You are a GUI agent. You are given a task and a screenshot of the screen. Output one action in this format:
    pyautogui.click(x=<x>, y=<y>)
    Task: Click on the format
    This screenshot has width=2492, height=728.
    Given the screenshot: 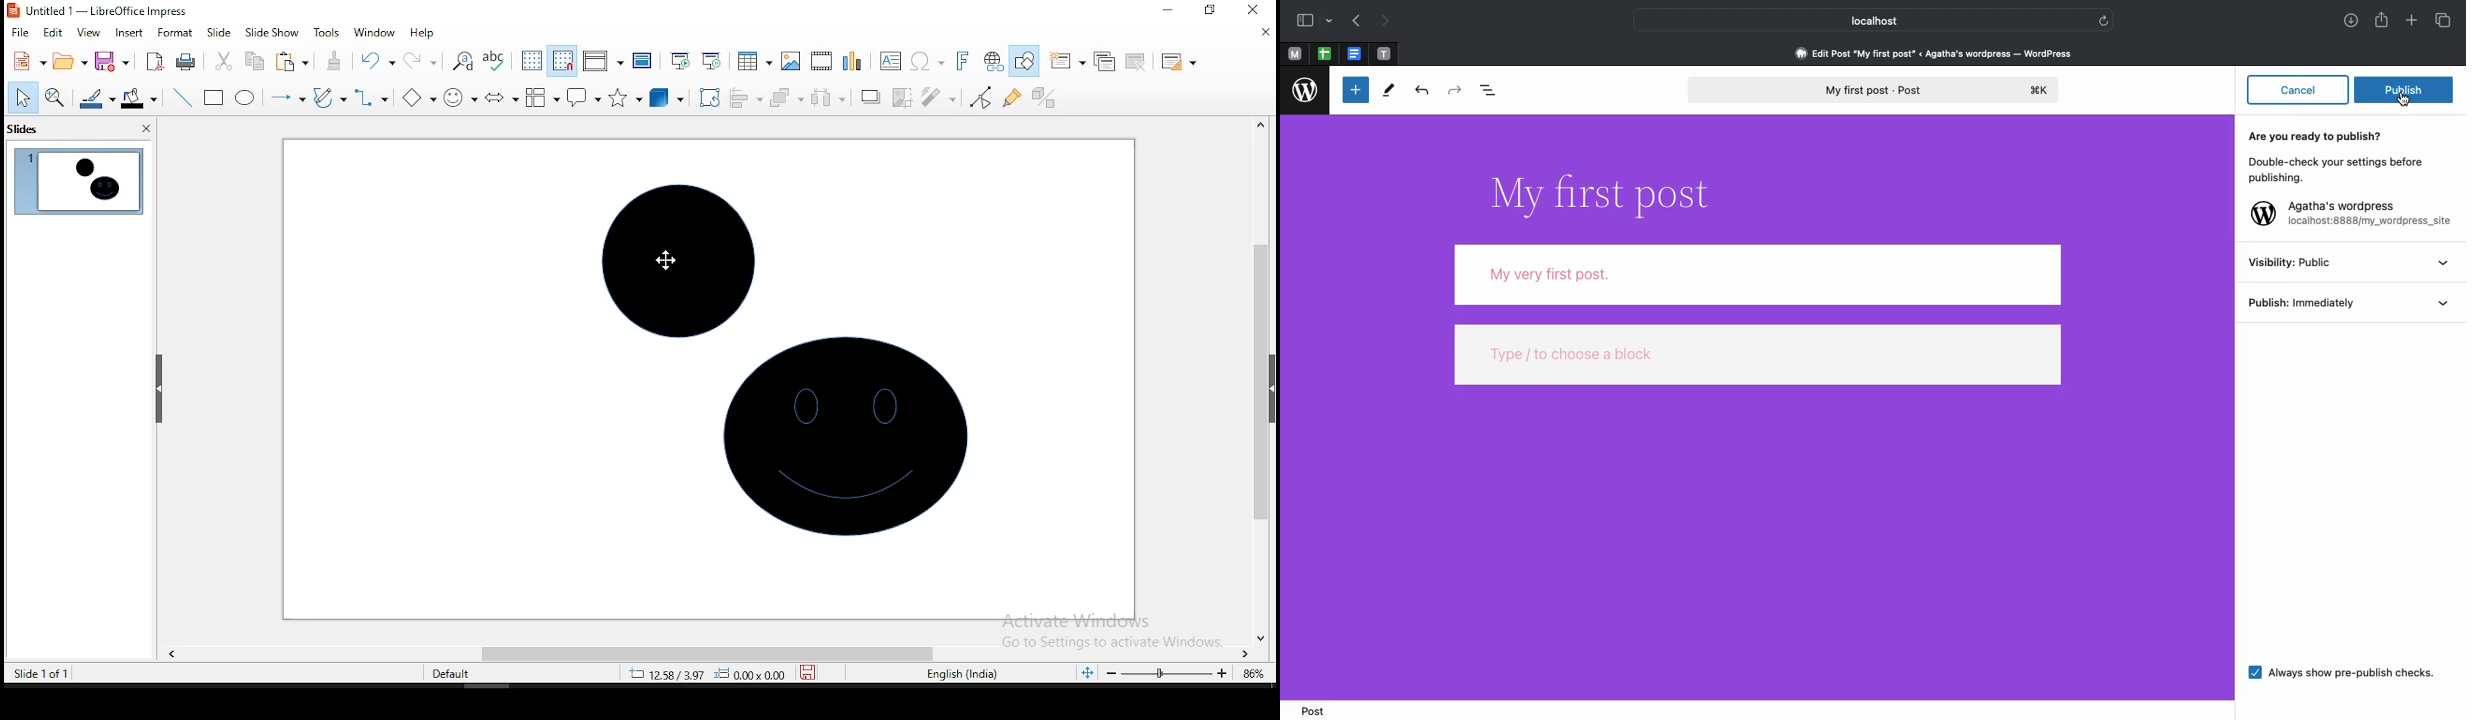 What is the action you would take?
    pyautogui.click(x=176, y=33)
    